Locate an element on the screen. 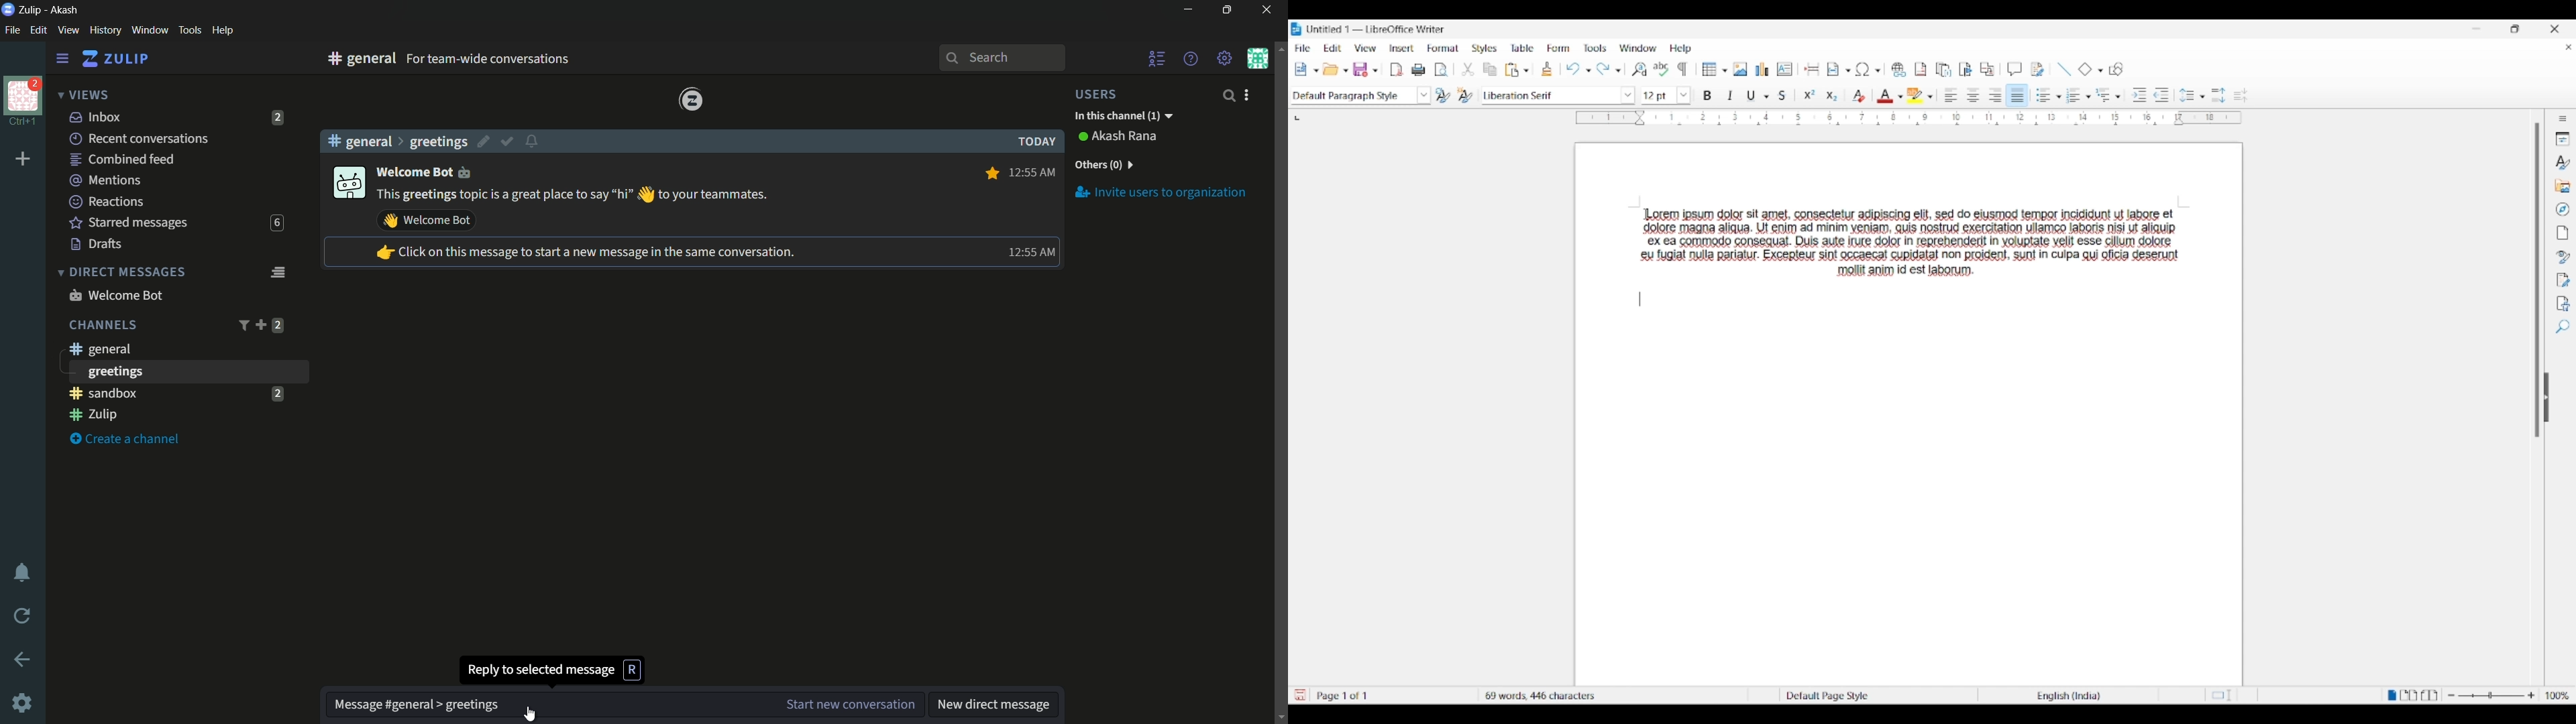  add channel is located at coordinates (260, 324).